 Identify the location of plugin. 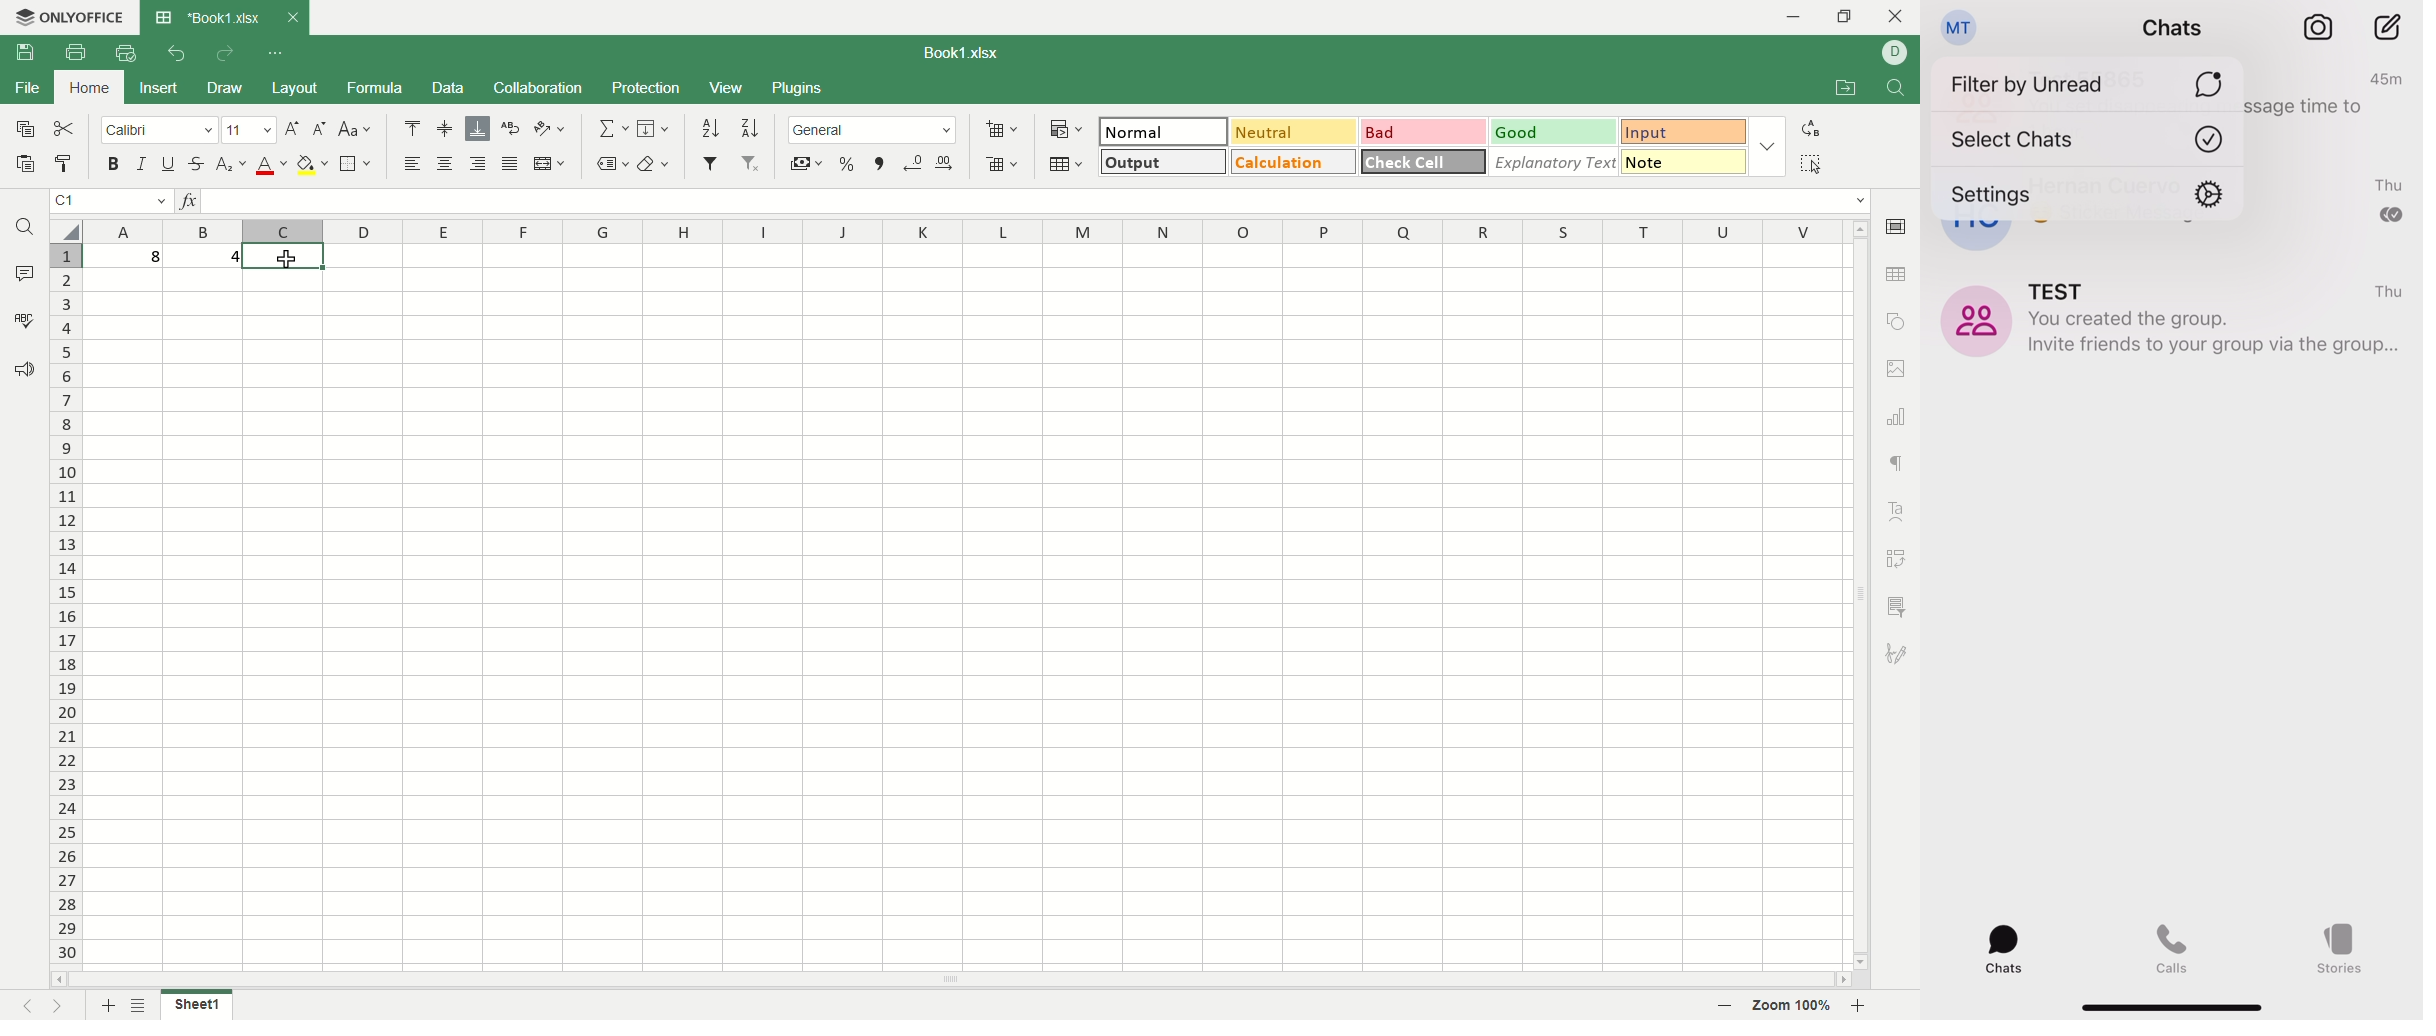
(794, 86).